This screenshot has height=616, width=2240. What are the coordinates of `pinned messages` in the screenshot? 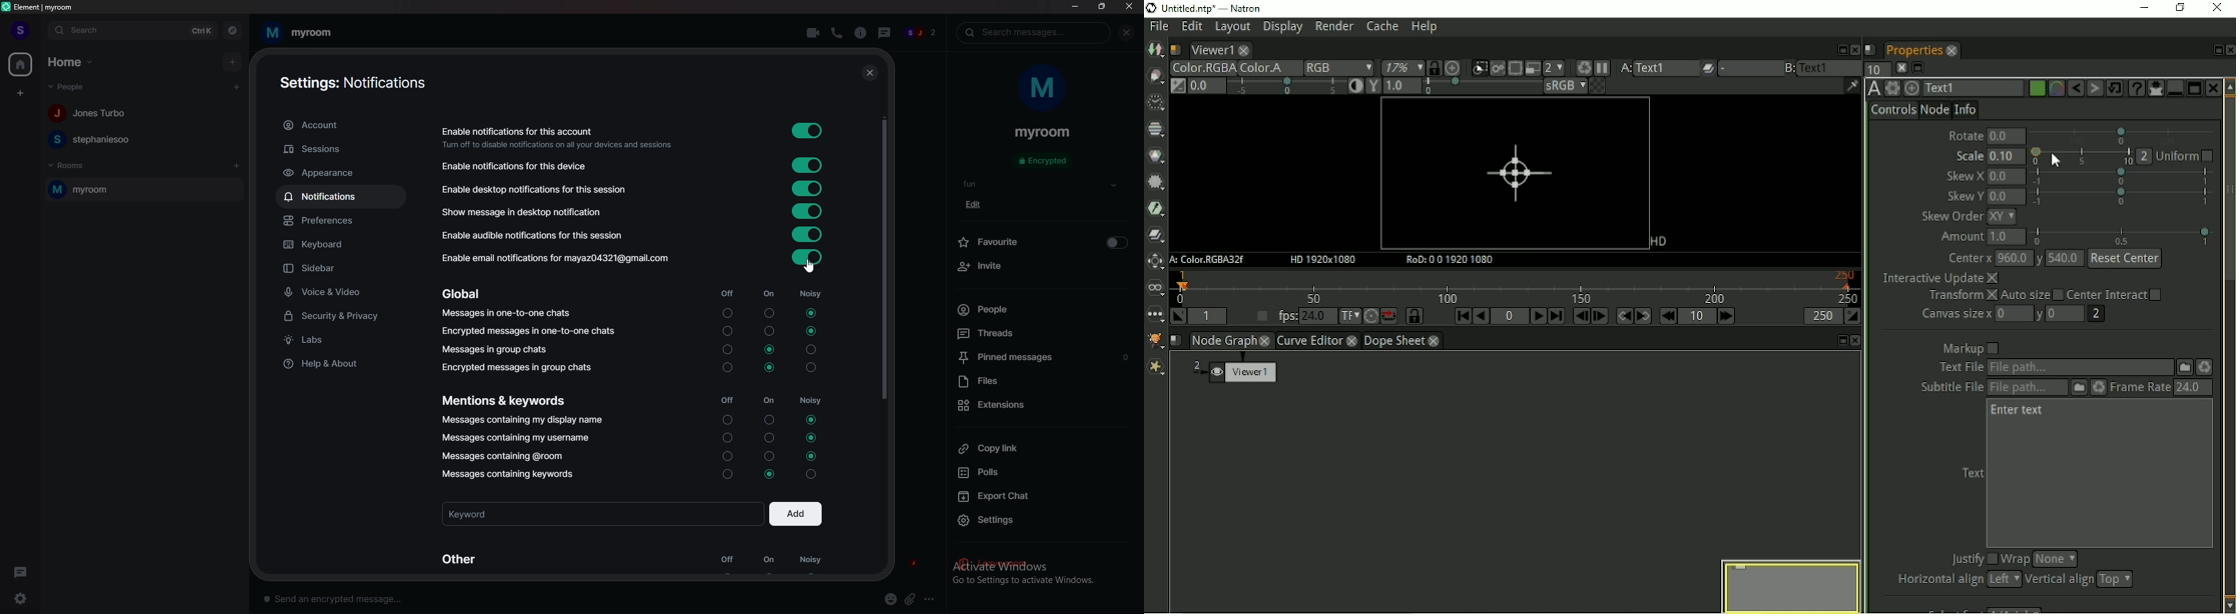 It's located at (1045, 359).